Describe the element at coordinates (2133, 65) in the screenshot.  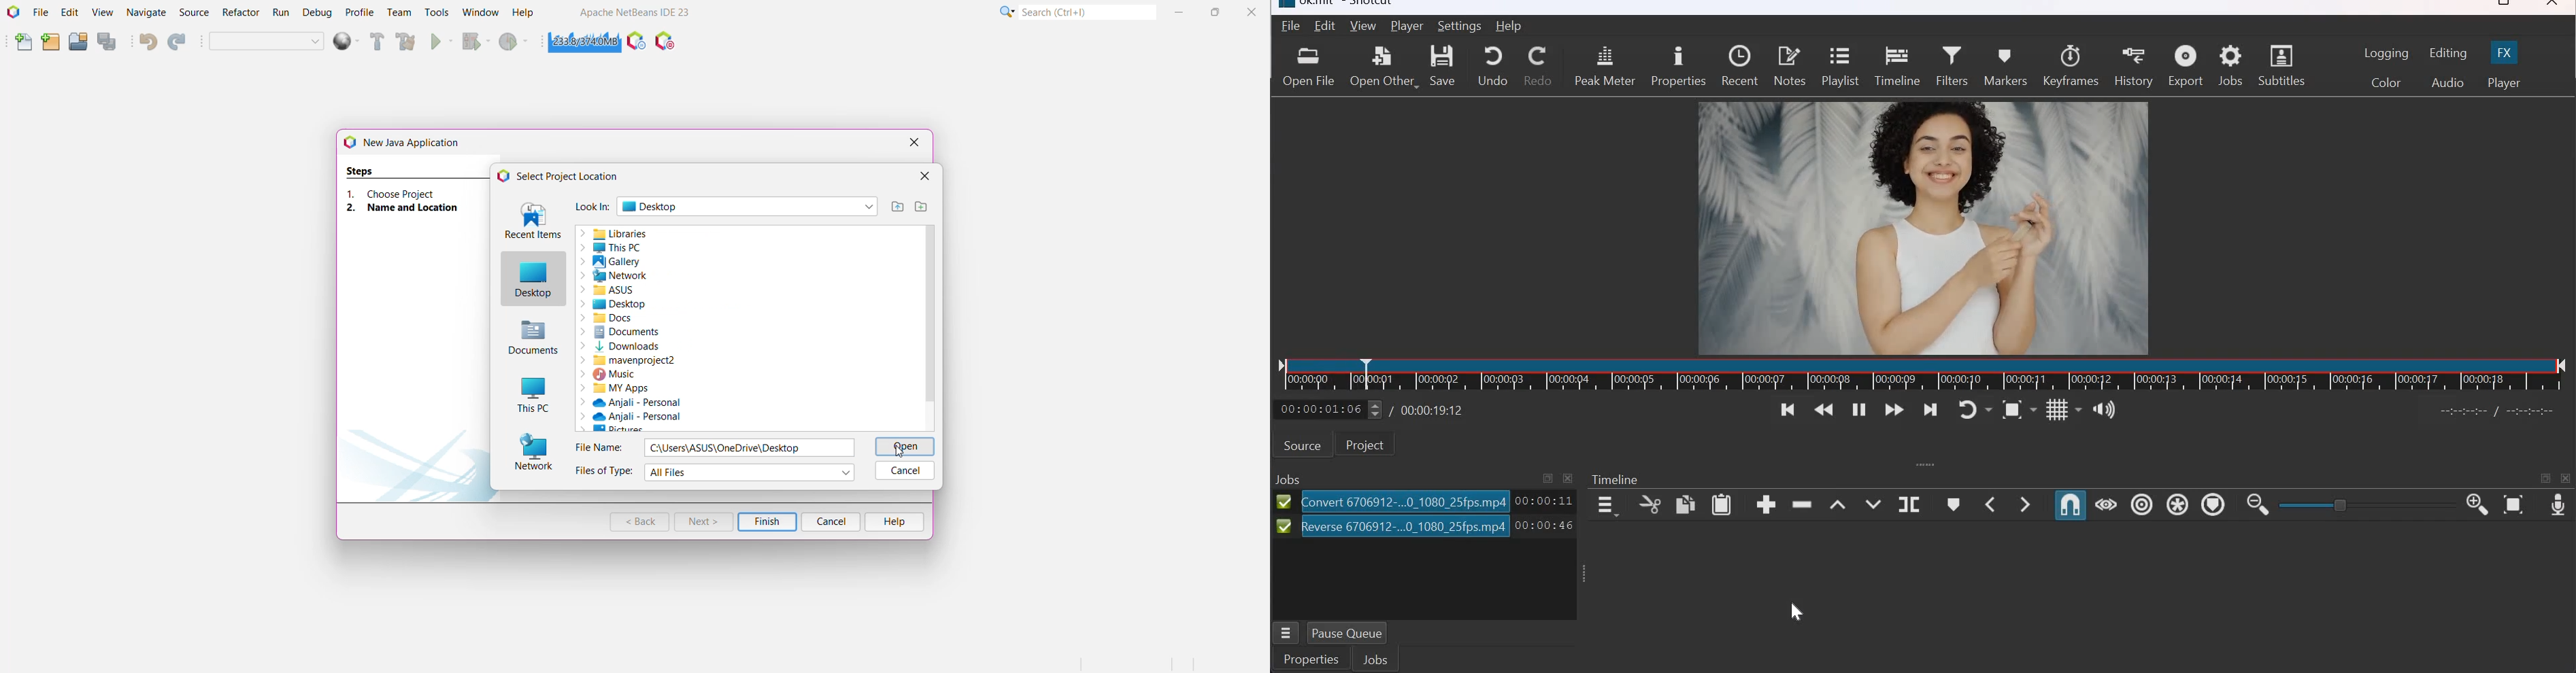
I see `History` at that location.